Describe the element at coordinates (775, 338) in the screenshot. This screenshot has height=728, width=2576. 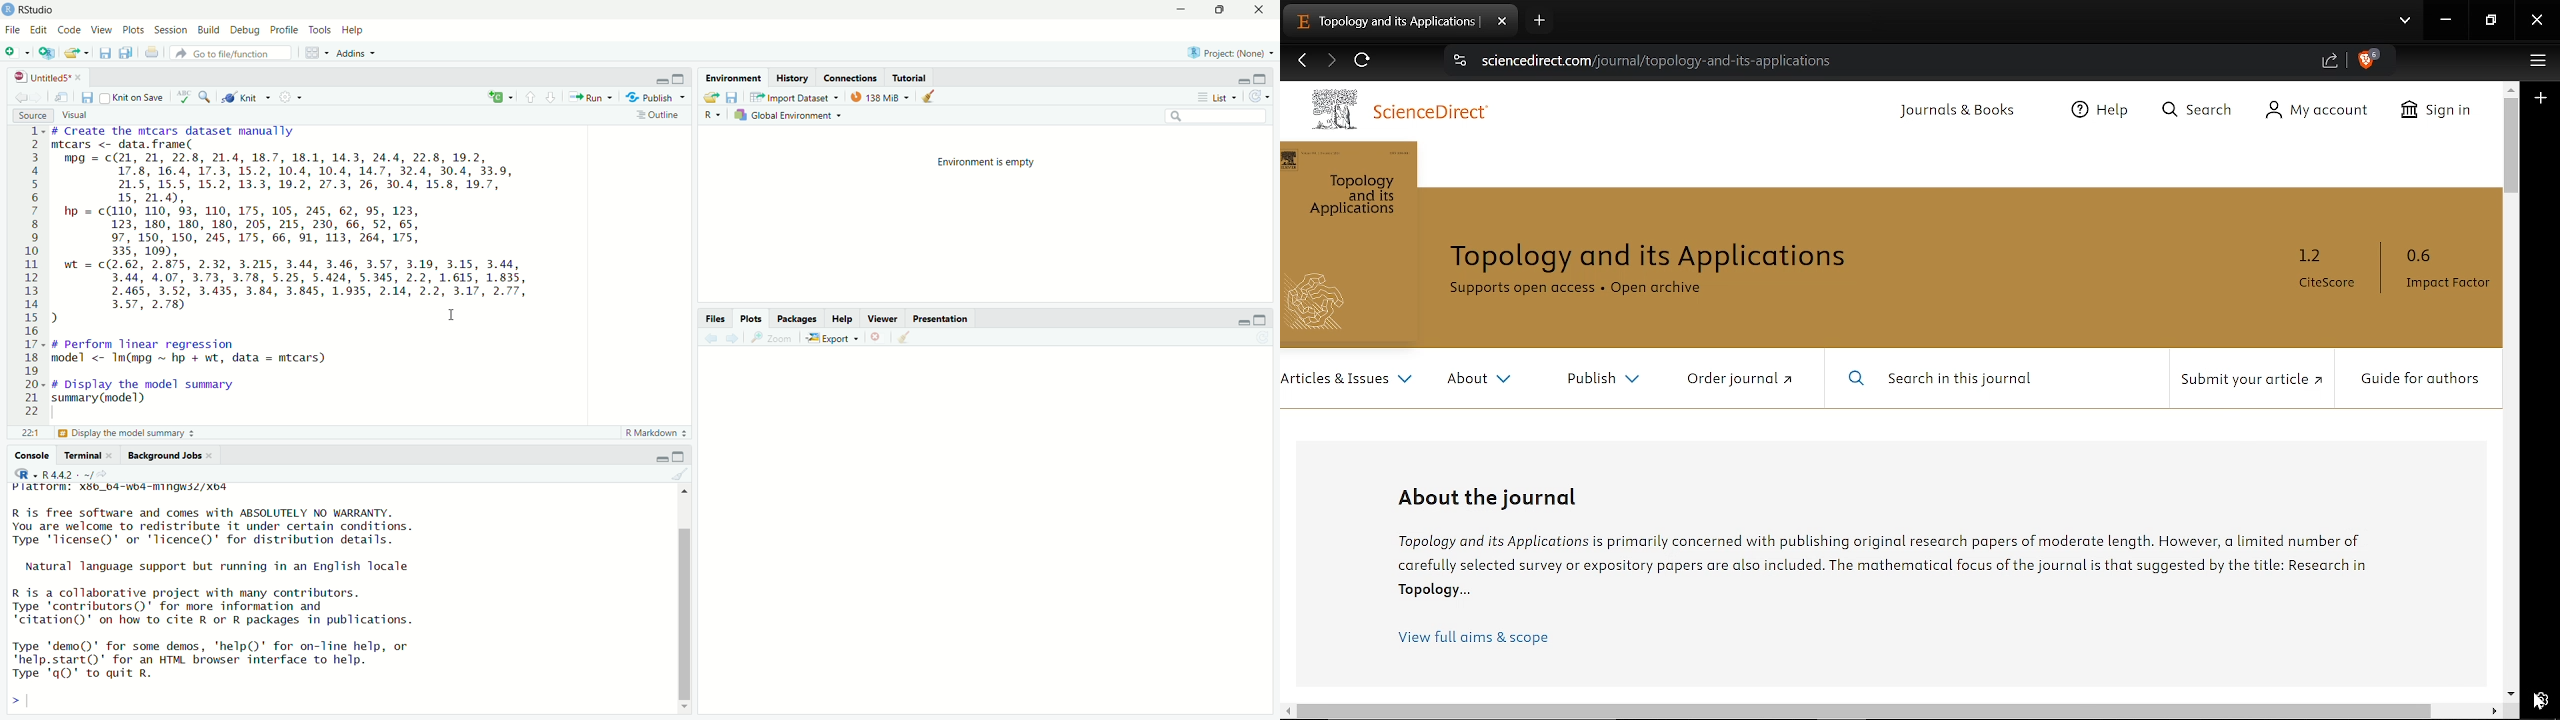
I see `Zoom` at that location.